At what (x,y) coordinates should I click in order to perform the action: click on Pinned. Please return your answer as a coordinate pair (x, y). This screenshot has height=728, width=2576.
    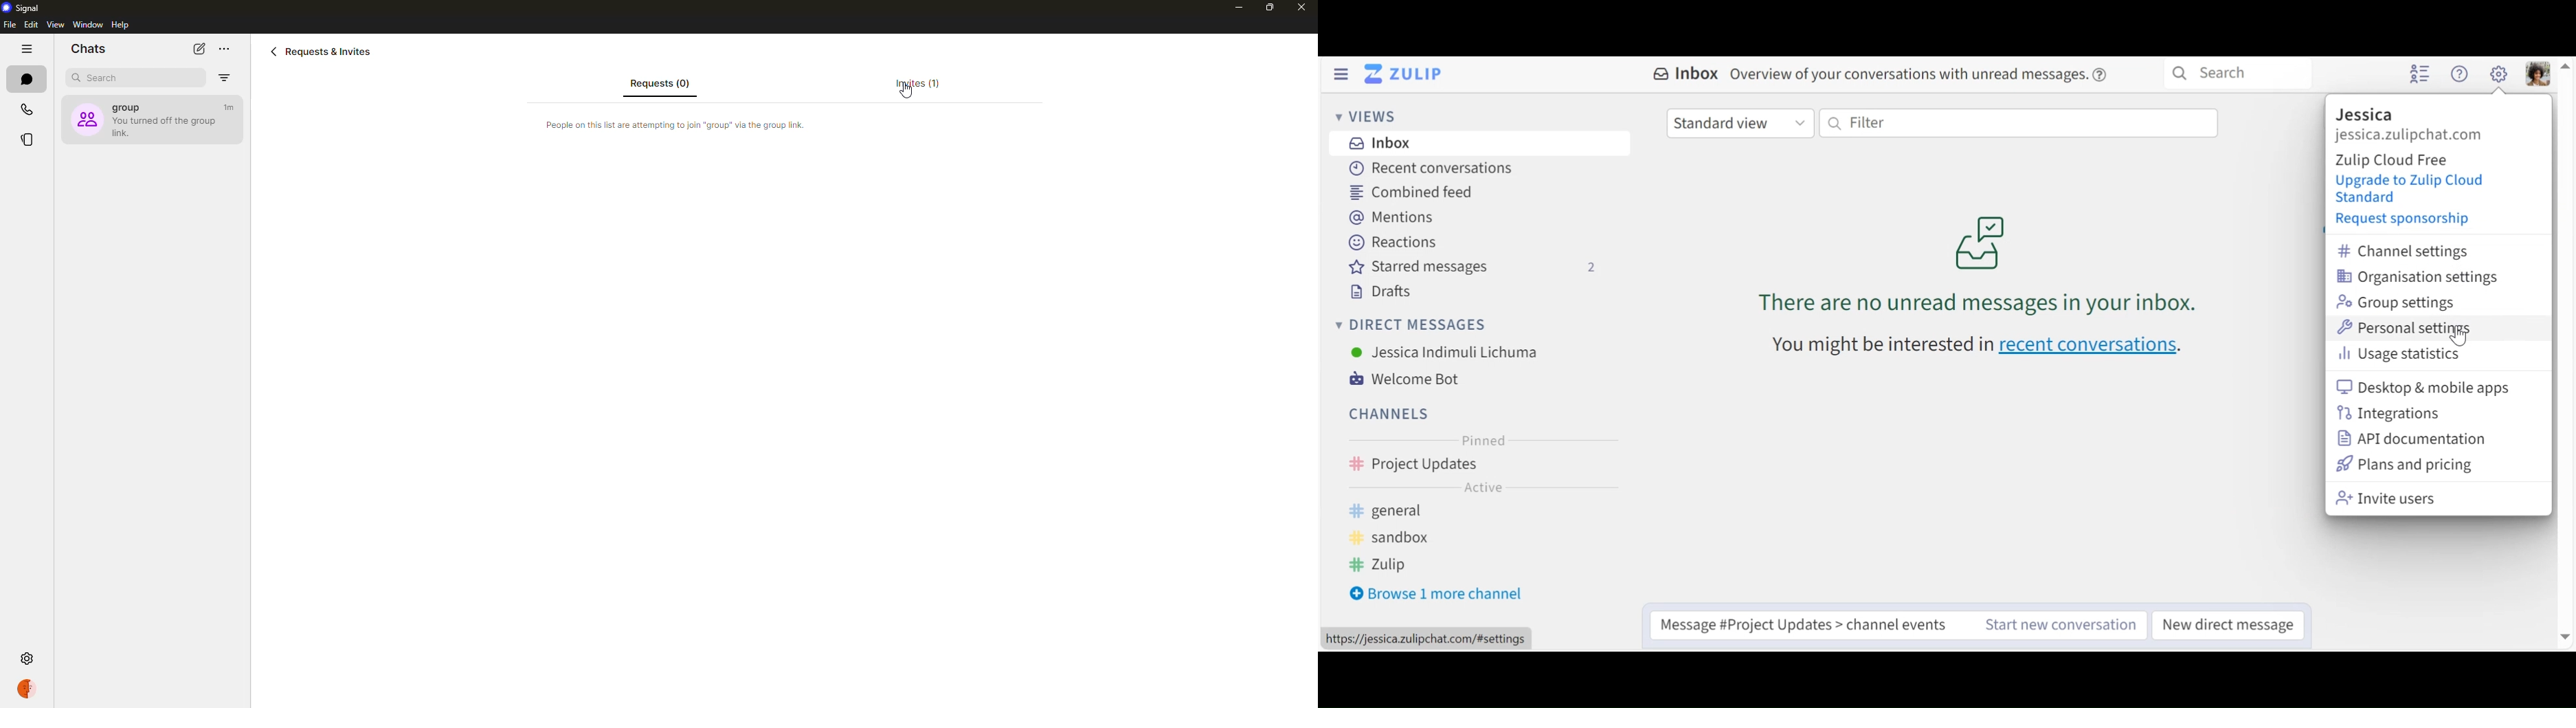
    Looking at the image, I should click on (1477, 440).